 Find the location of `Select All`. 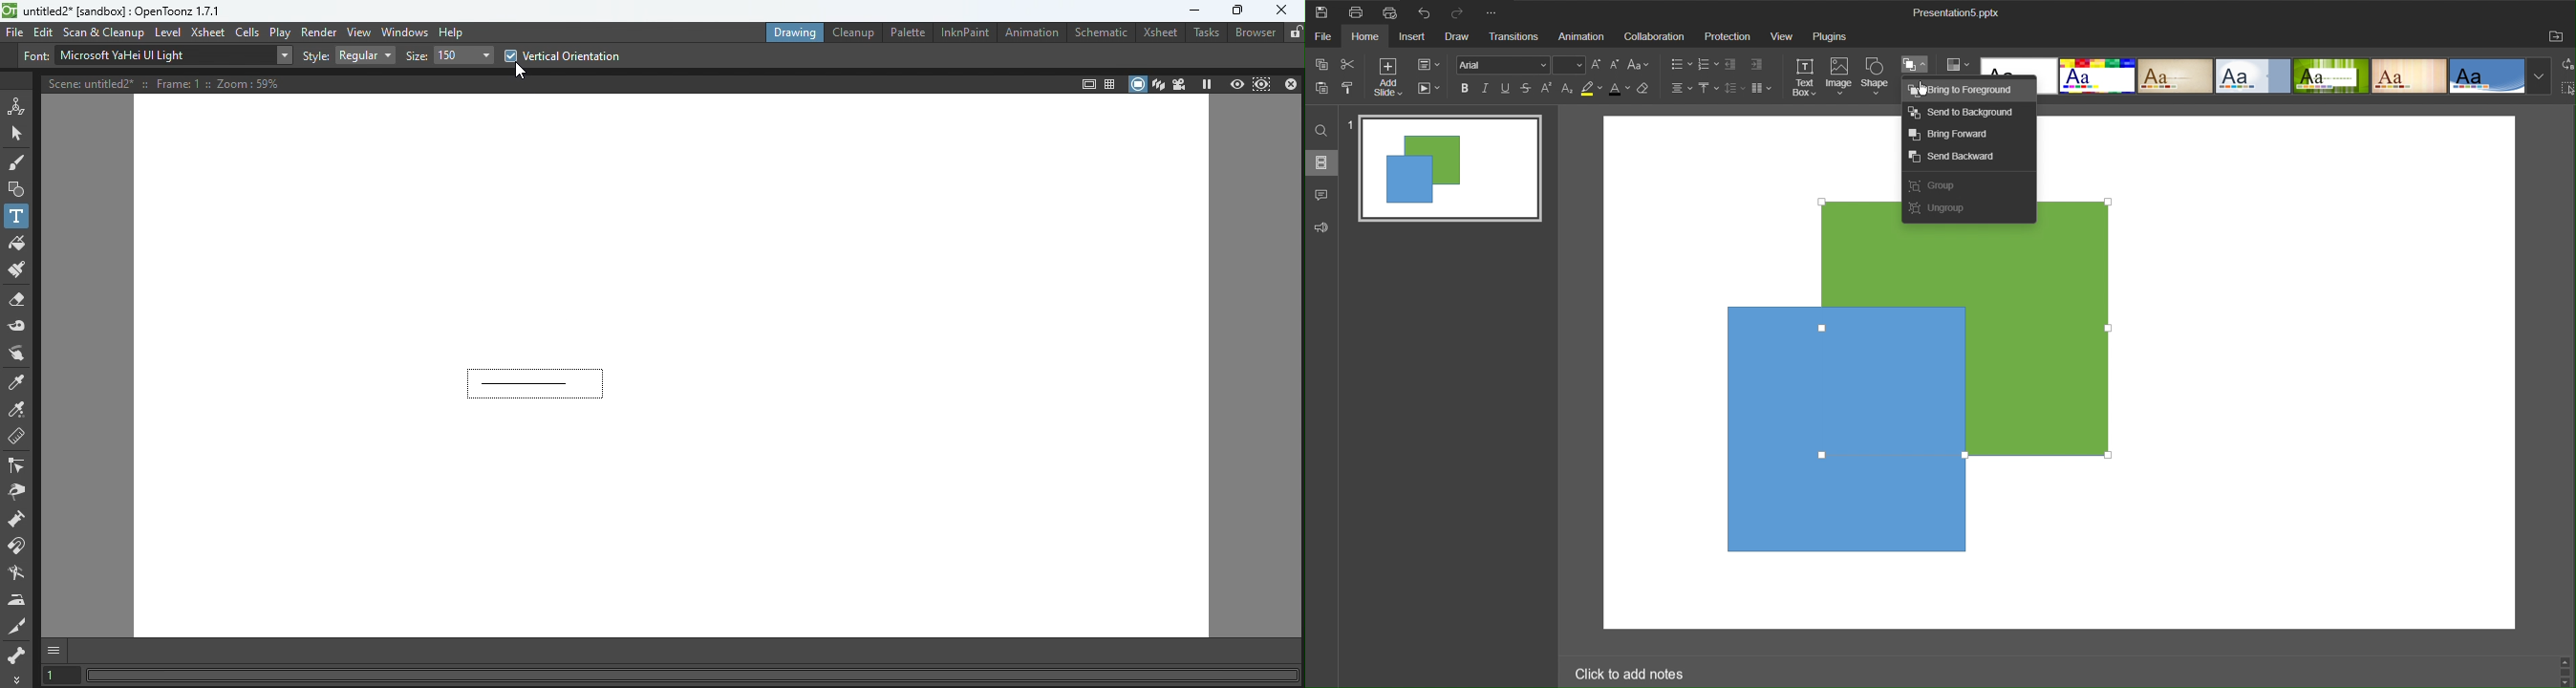

Select All is located at coordinates (2568, 90).